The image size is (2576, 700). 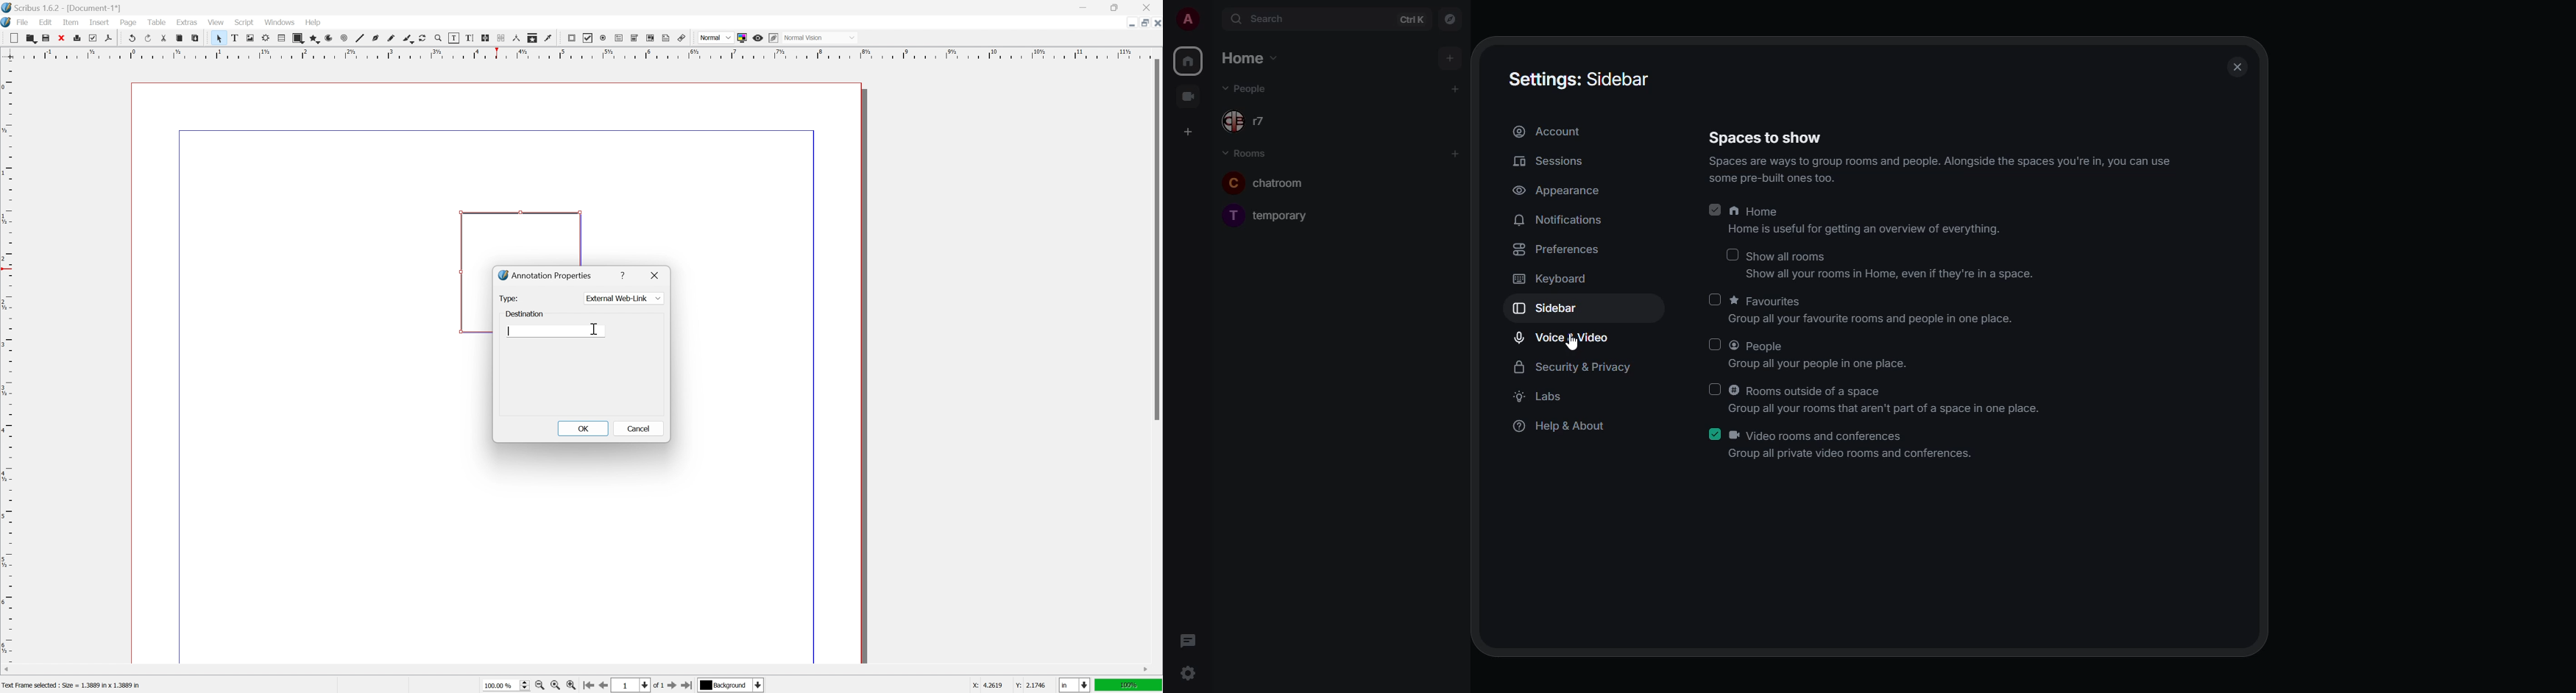 I want to click on select current page, so click(x=638, y=686).